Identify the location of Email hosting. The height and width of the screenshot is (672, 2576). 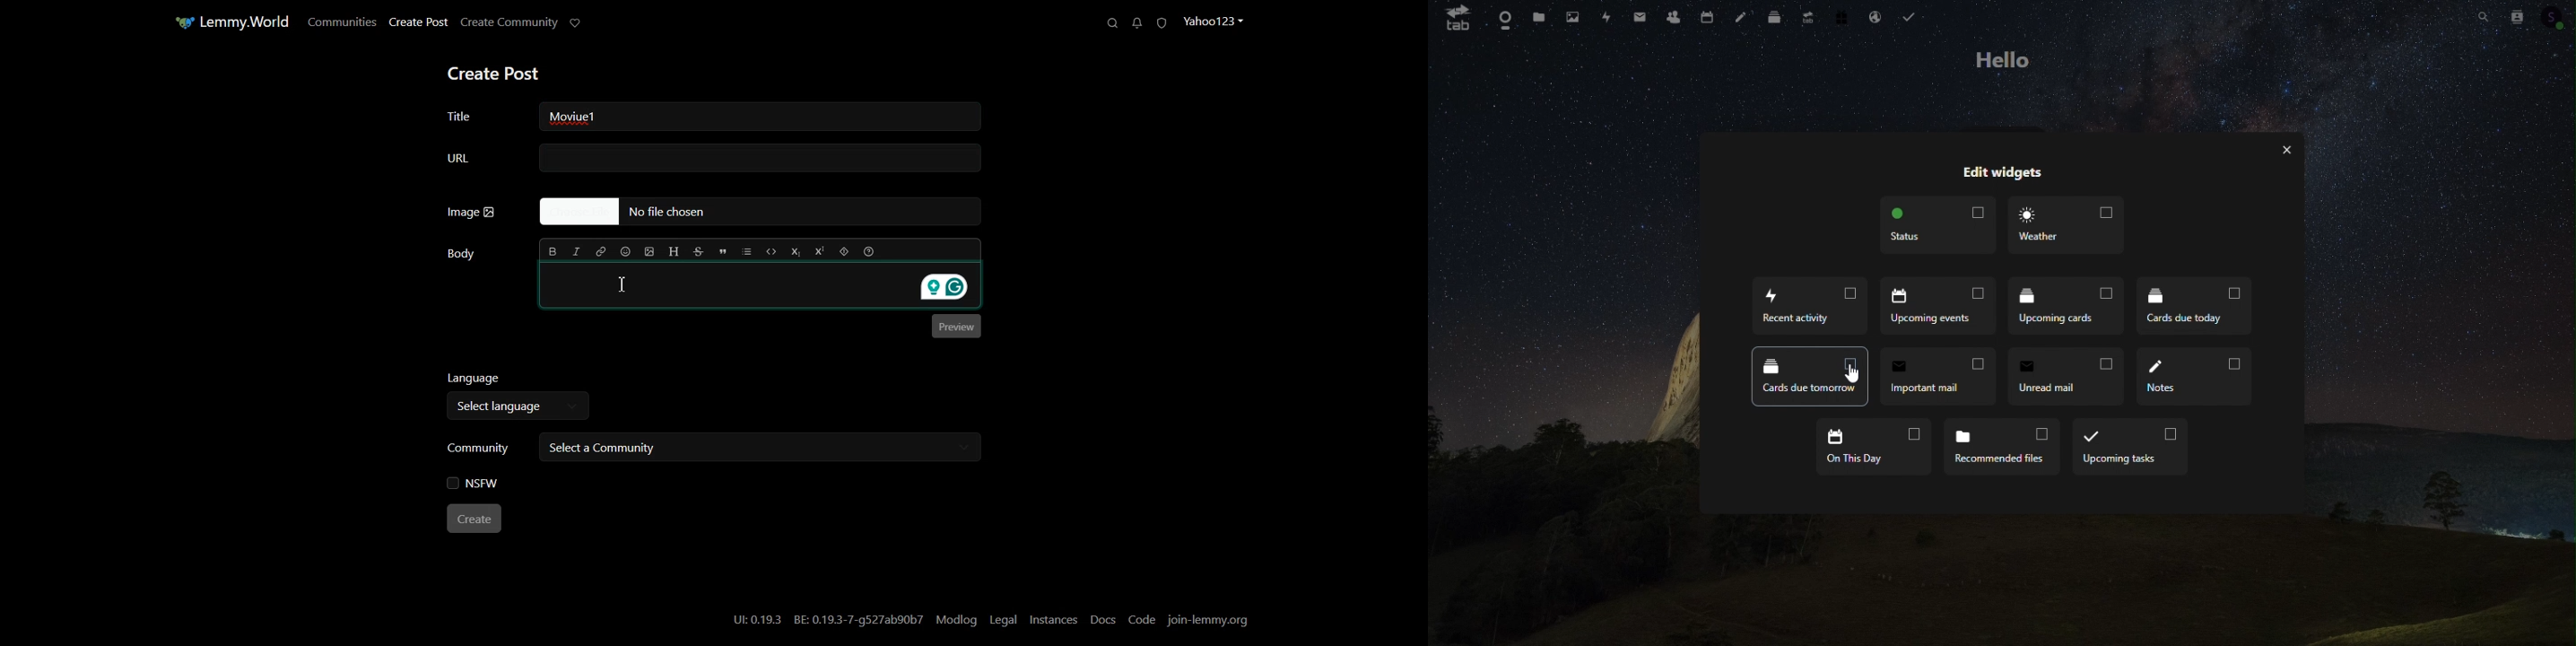
(1875, 16).